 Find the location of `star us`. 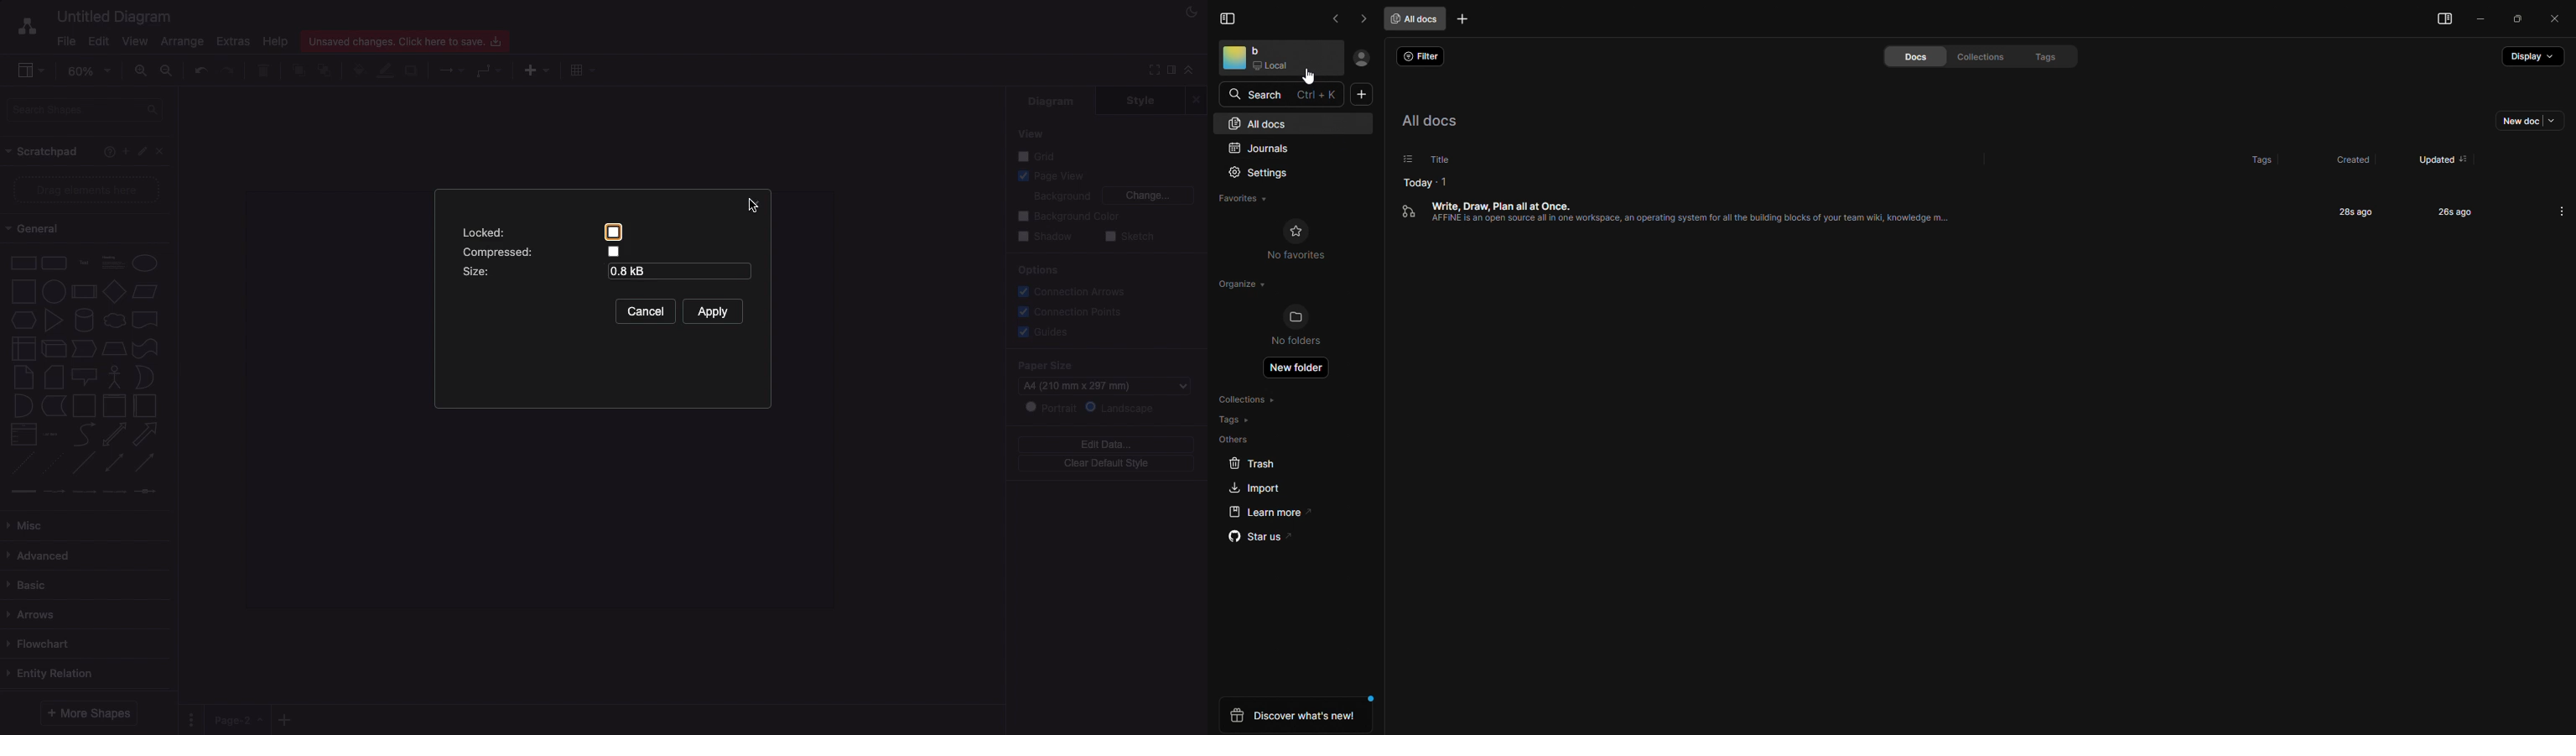

star us is located at coordinates (1260, 539).